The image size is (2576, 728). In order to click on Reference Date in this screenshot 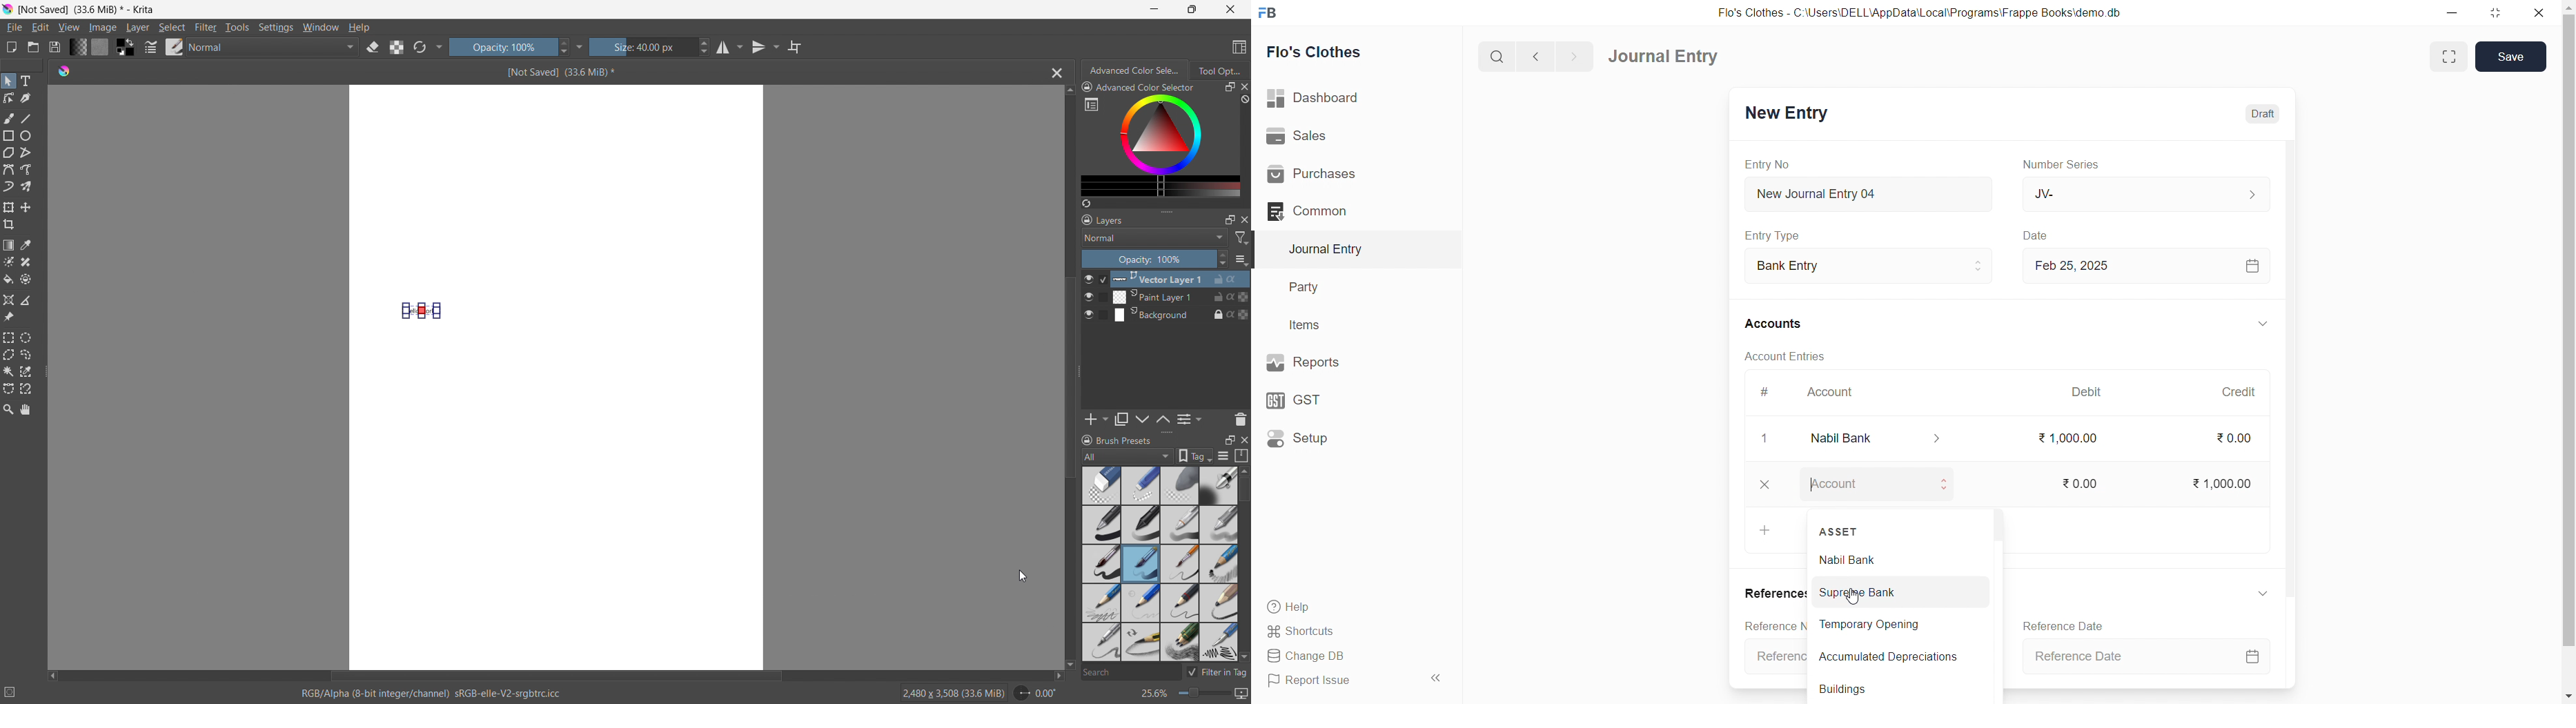, I will do `click(2063, 625)`.